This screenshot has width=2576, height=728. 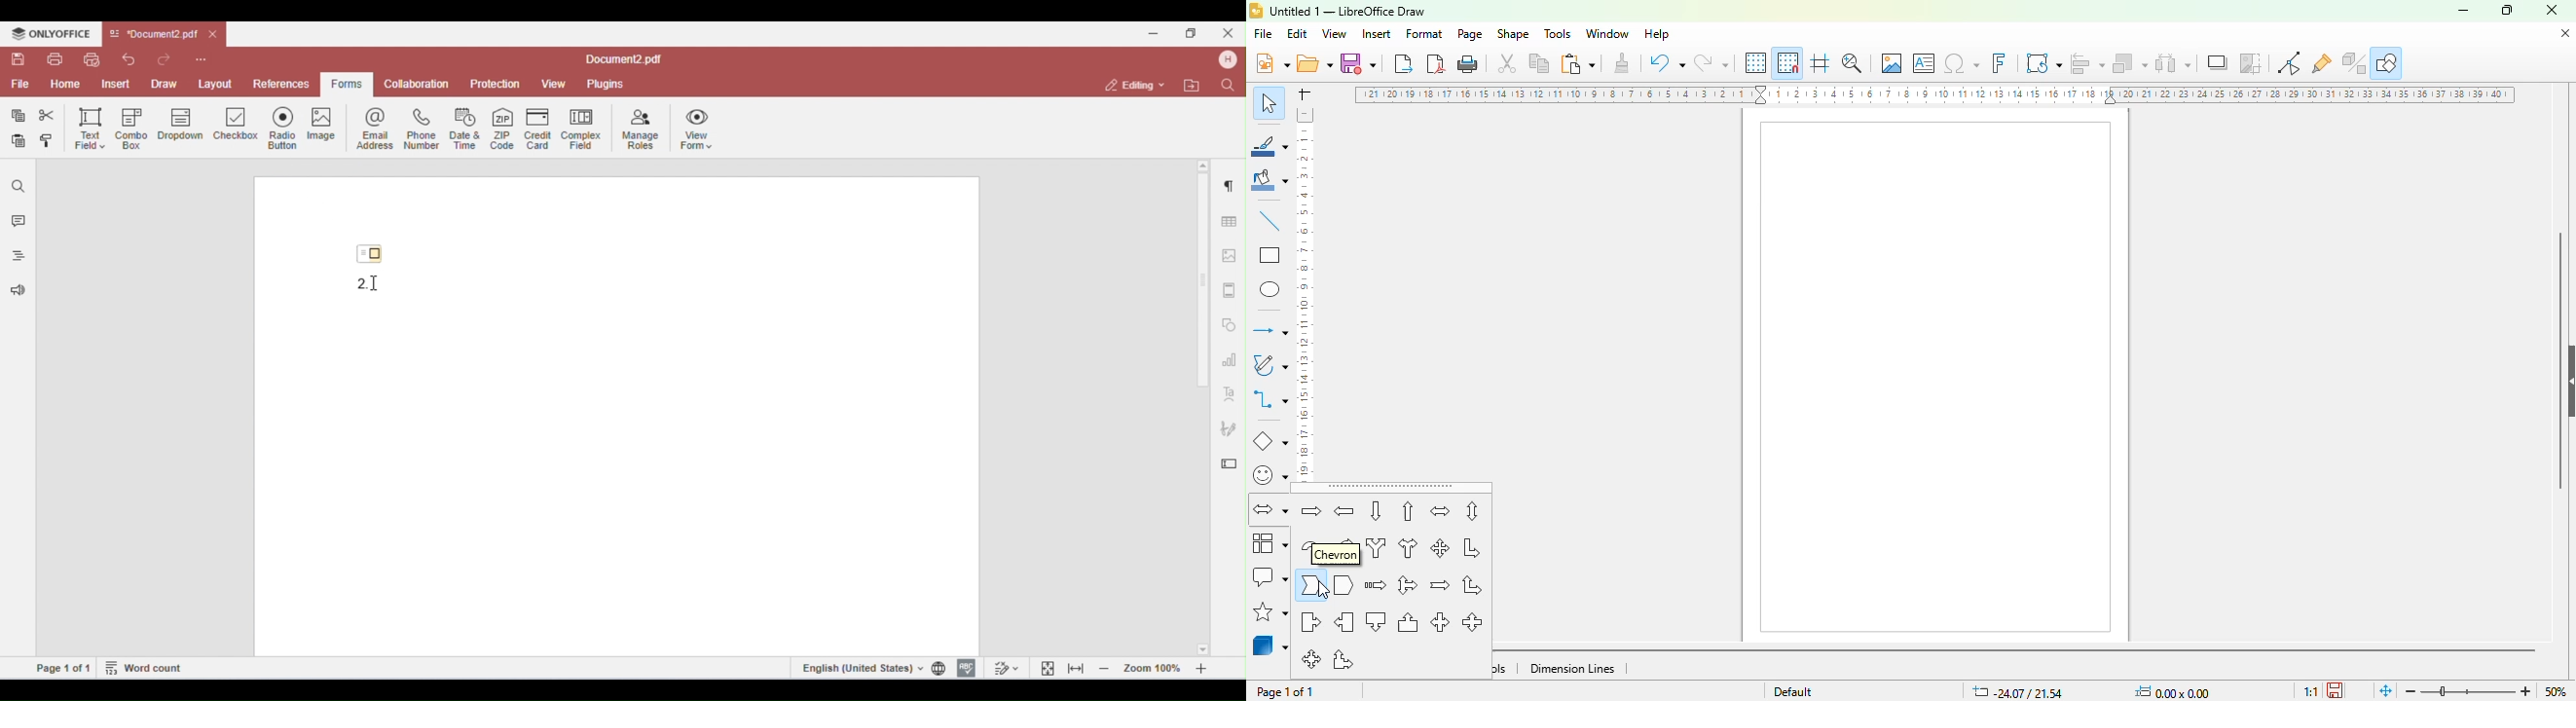 What do you see at coordinates (1408, 584) in the screenshot?
I see `up, right and down arrow` at bounding box center [1408, 584].